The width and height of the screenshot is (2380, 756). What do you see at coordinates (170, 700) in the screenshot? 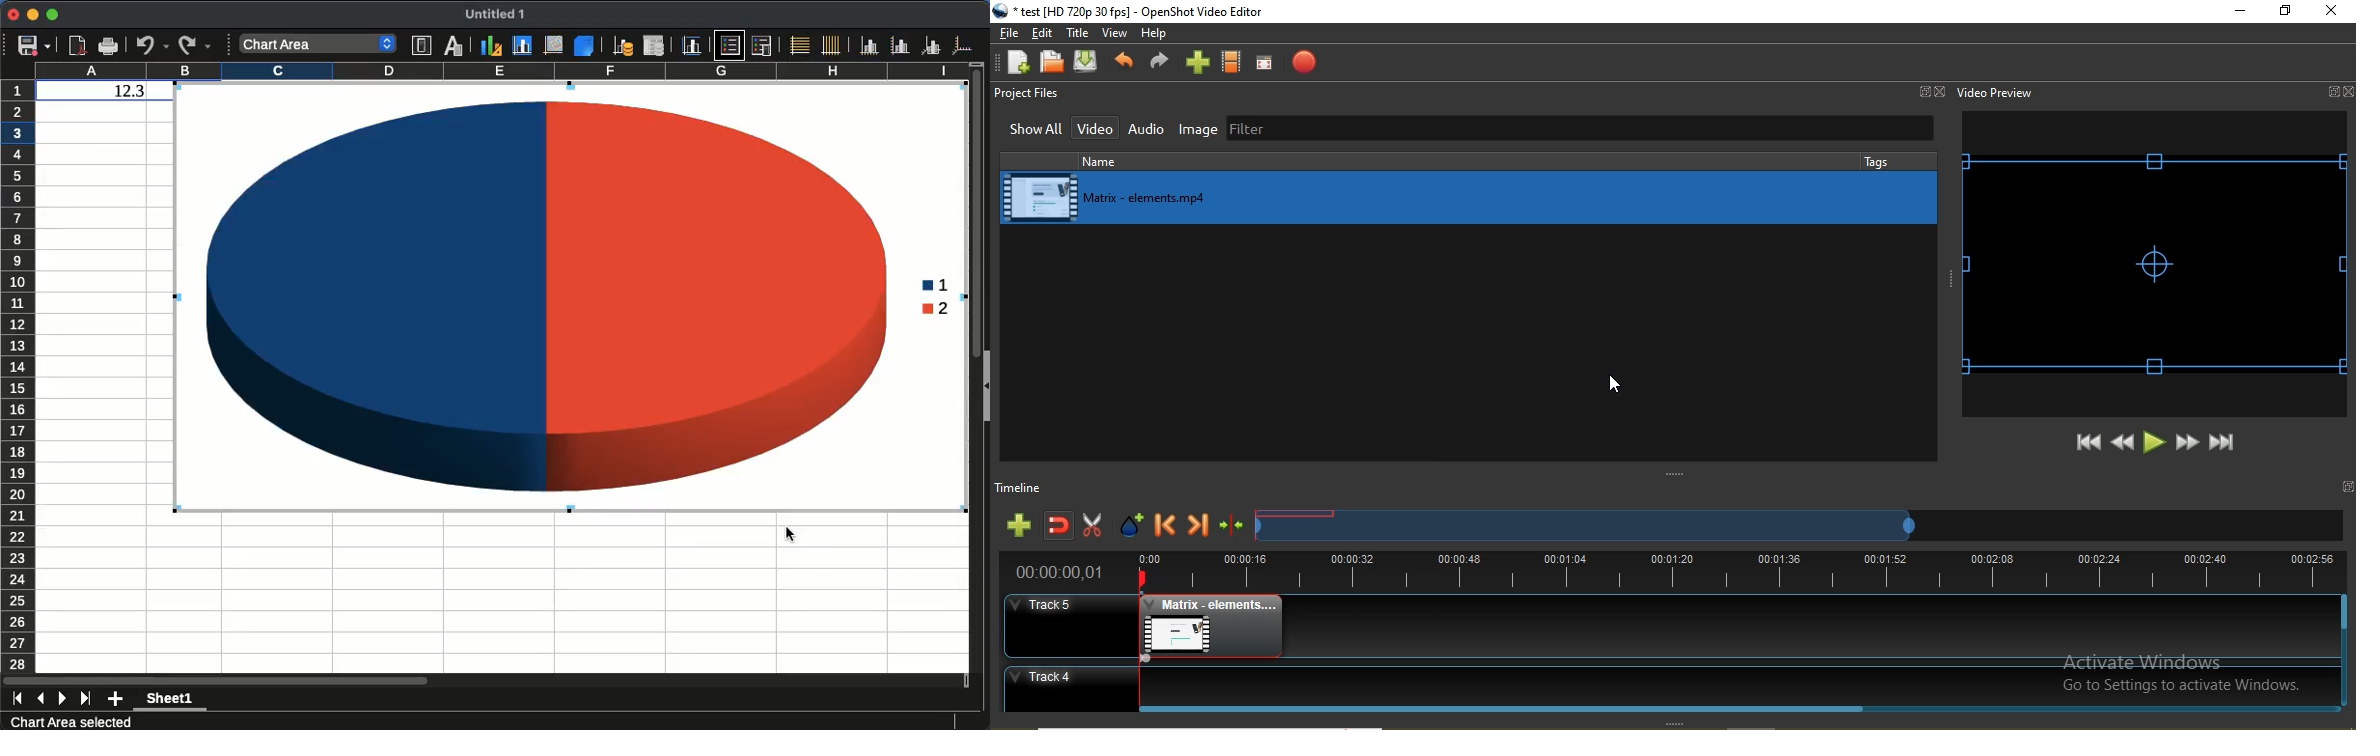
I see `Sheet1` at bounding box center [170, 700].